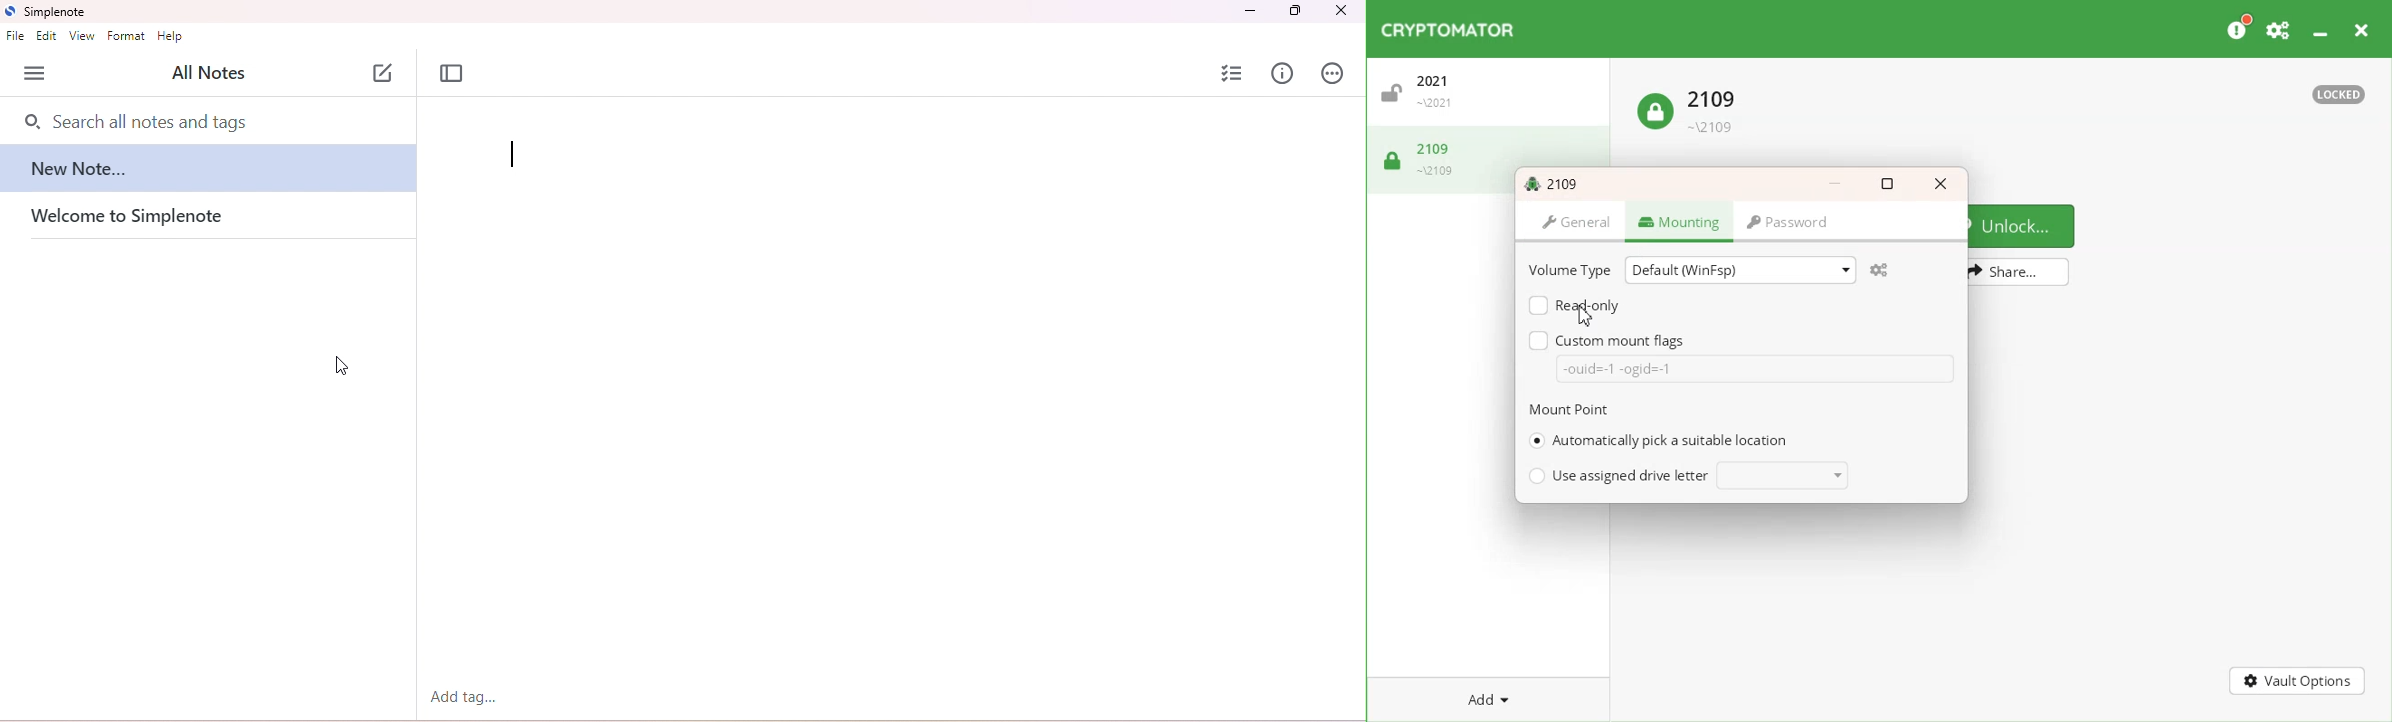 Image resolution: width=2408 pixels, height=728 pixels. Describe the element at coordinates (152, 218) in the screenshot. I see `welcome to simplenote` at that location.